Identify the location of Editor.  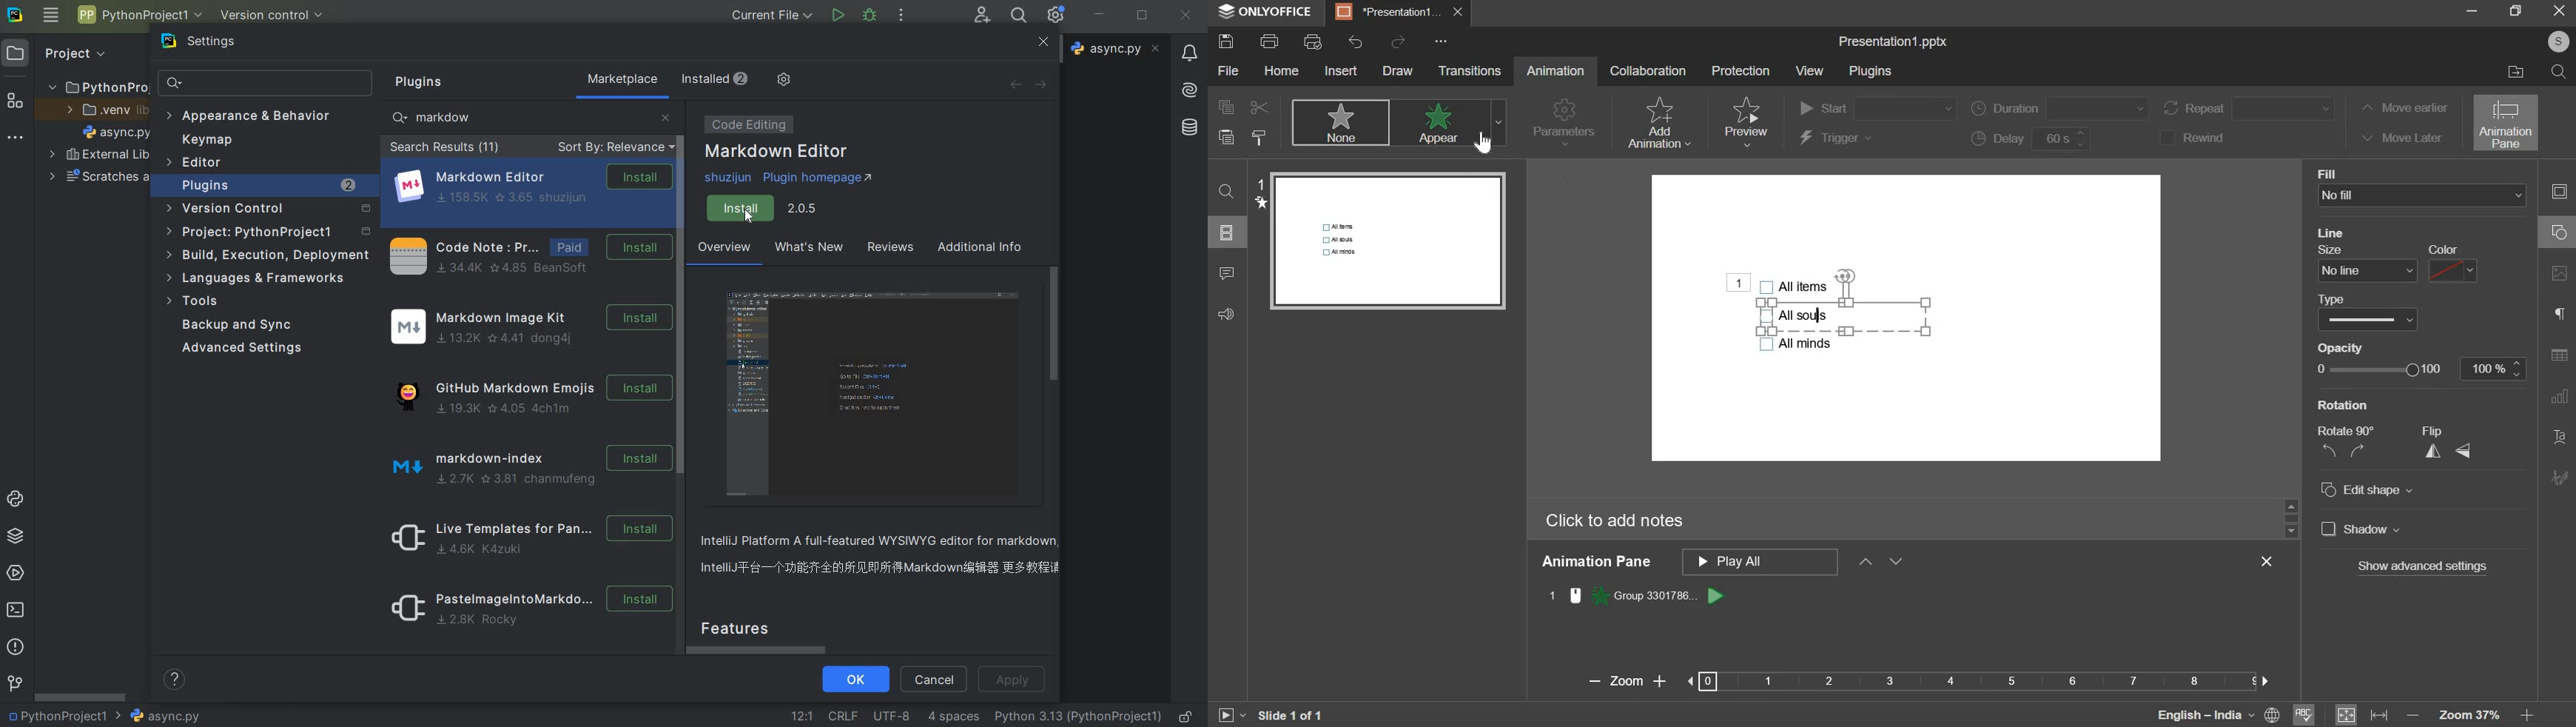
(195, 163).